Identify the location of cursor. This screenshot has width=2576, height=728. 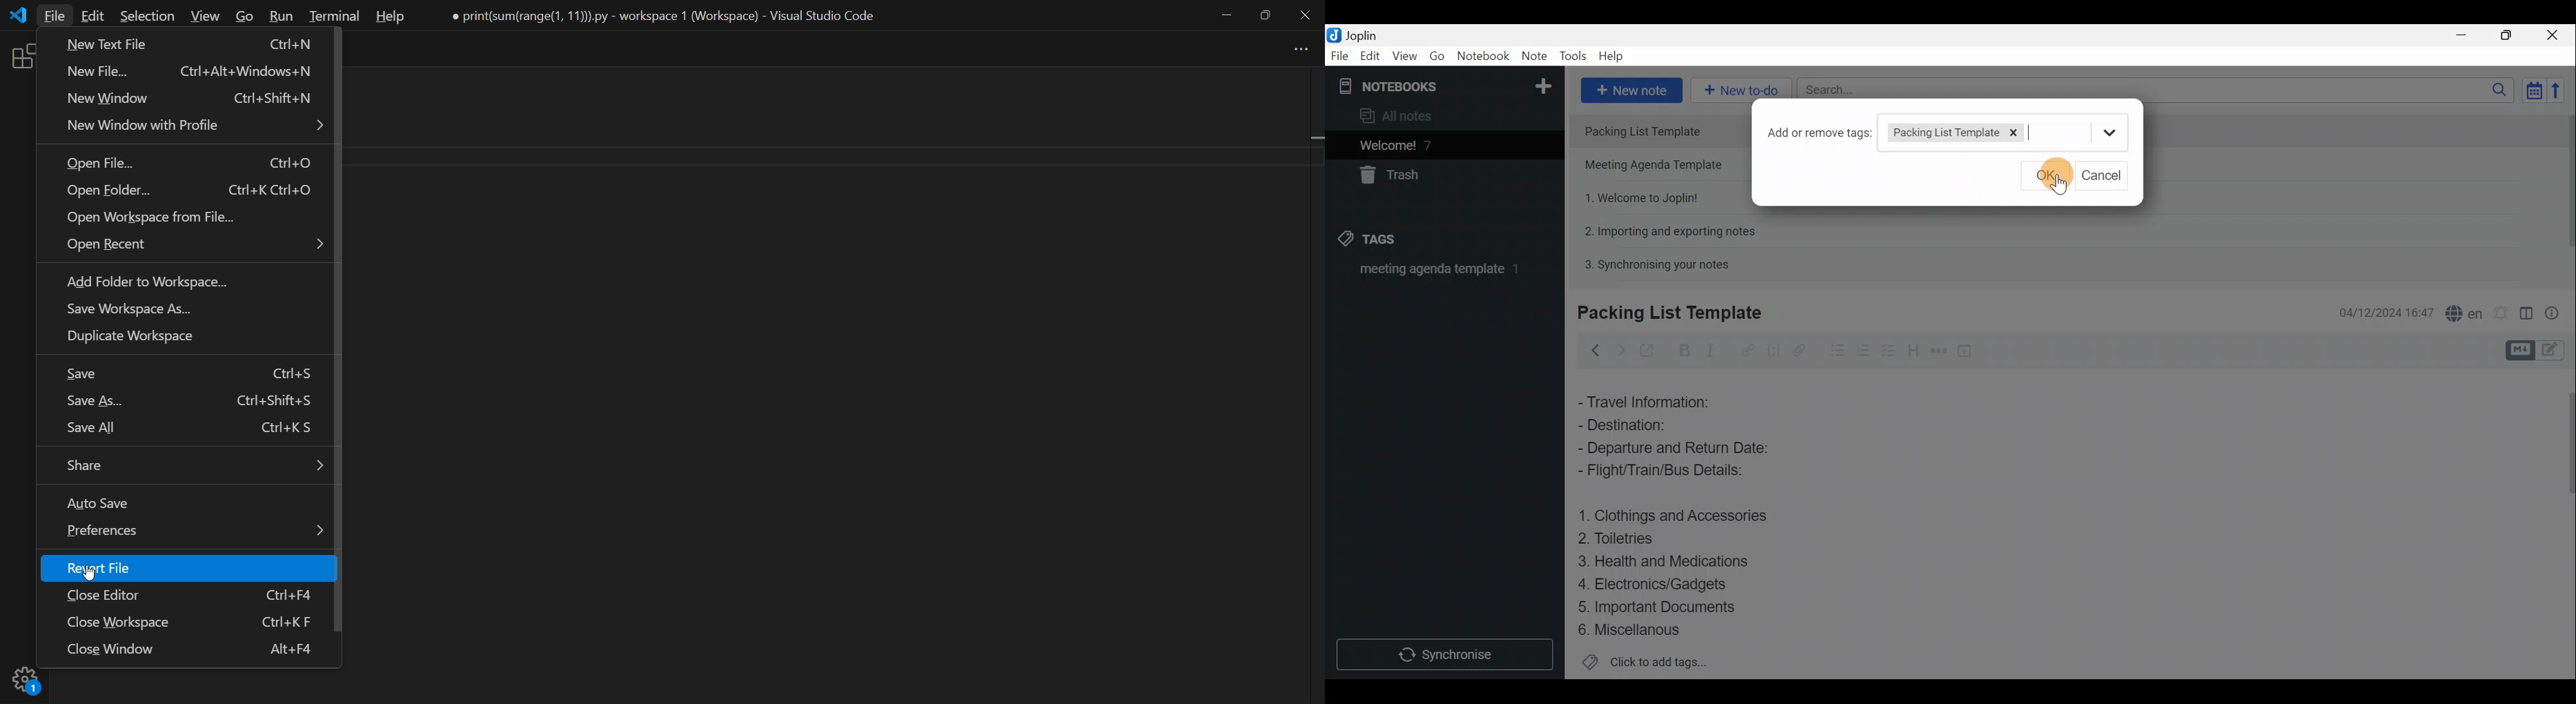
(2059, 186).